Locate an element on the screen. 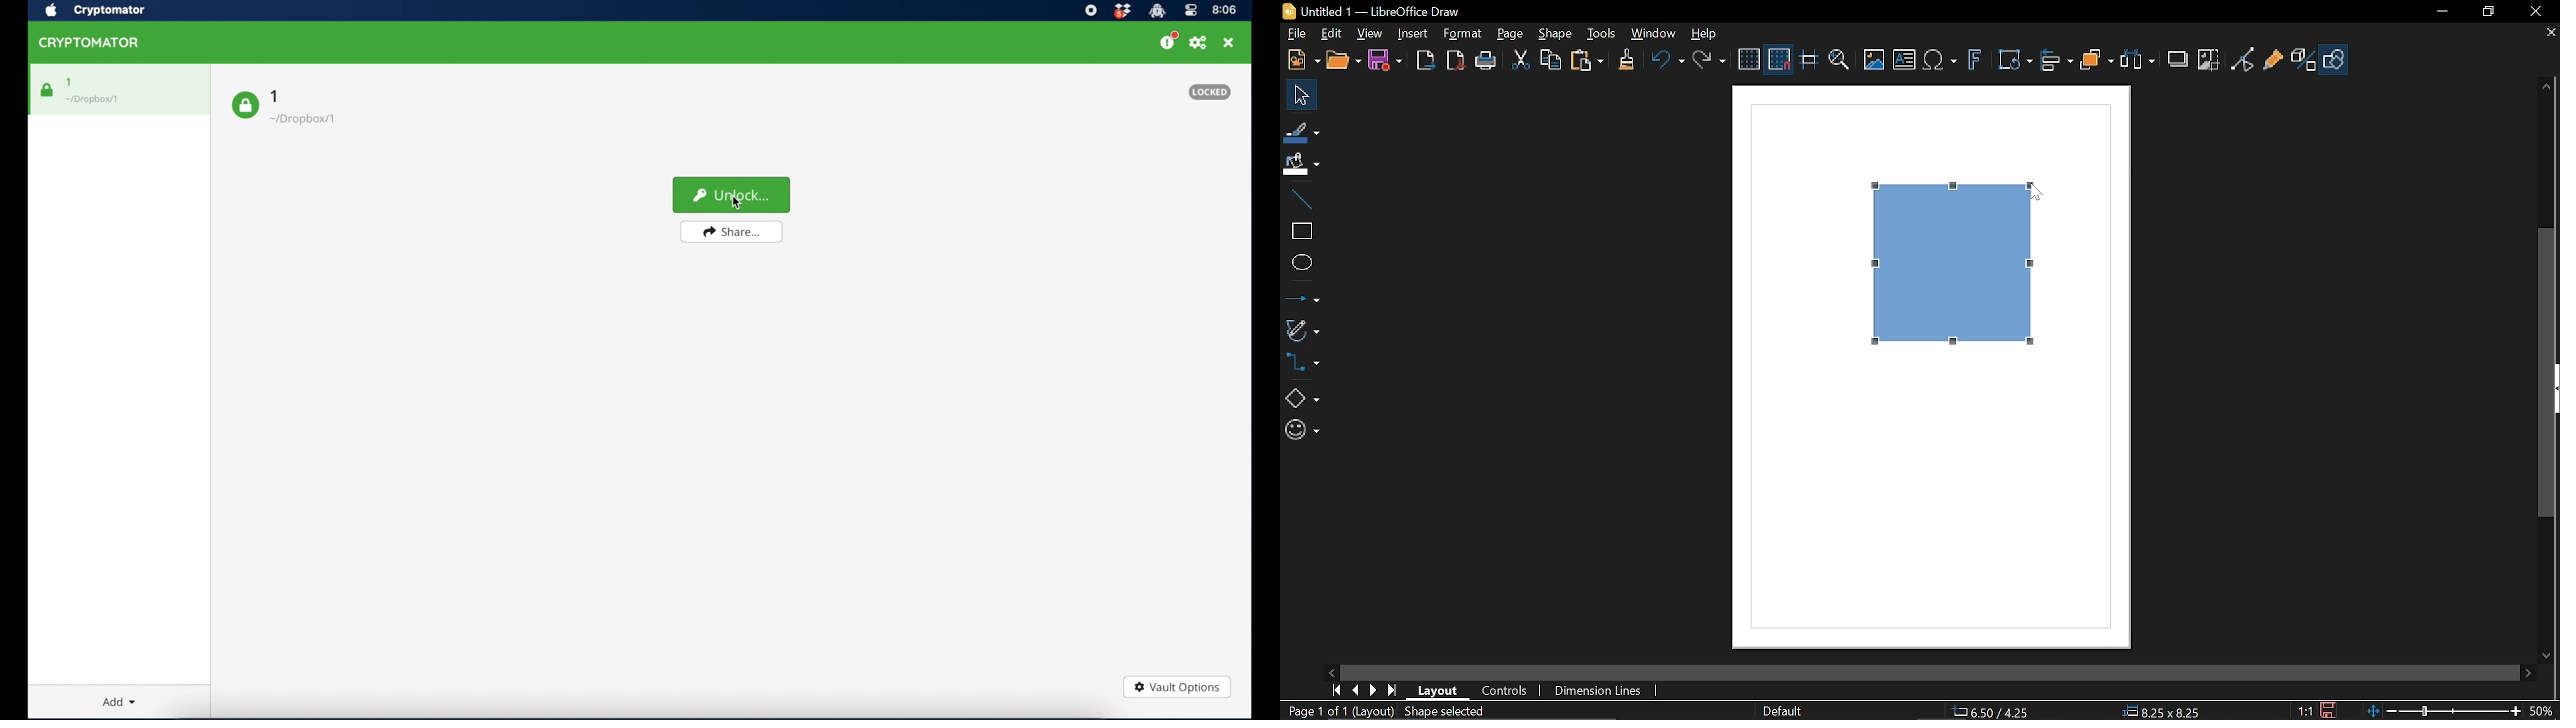  File is located at coordinates (1295, 33).